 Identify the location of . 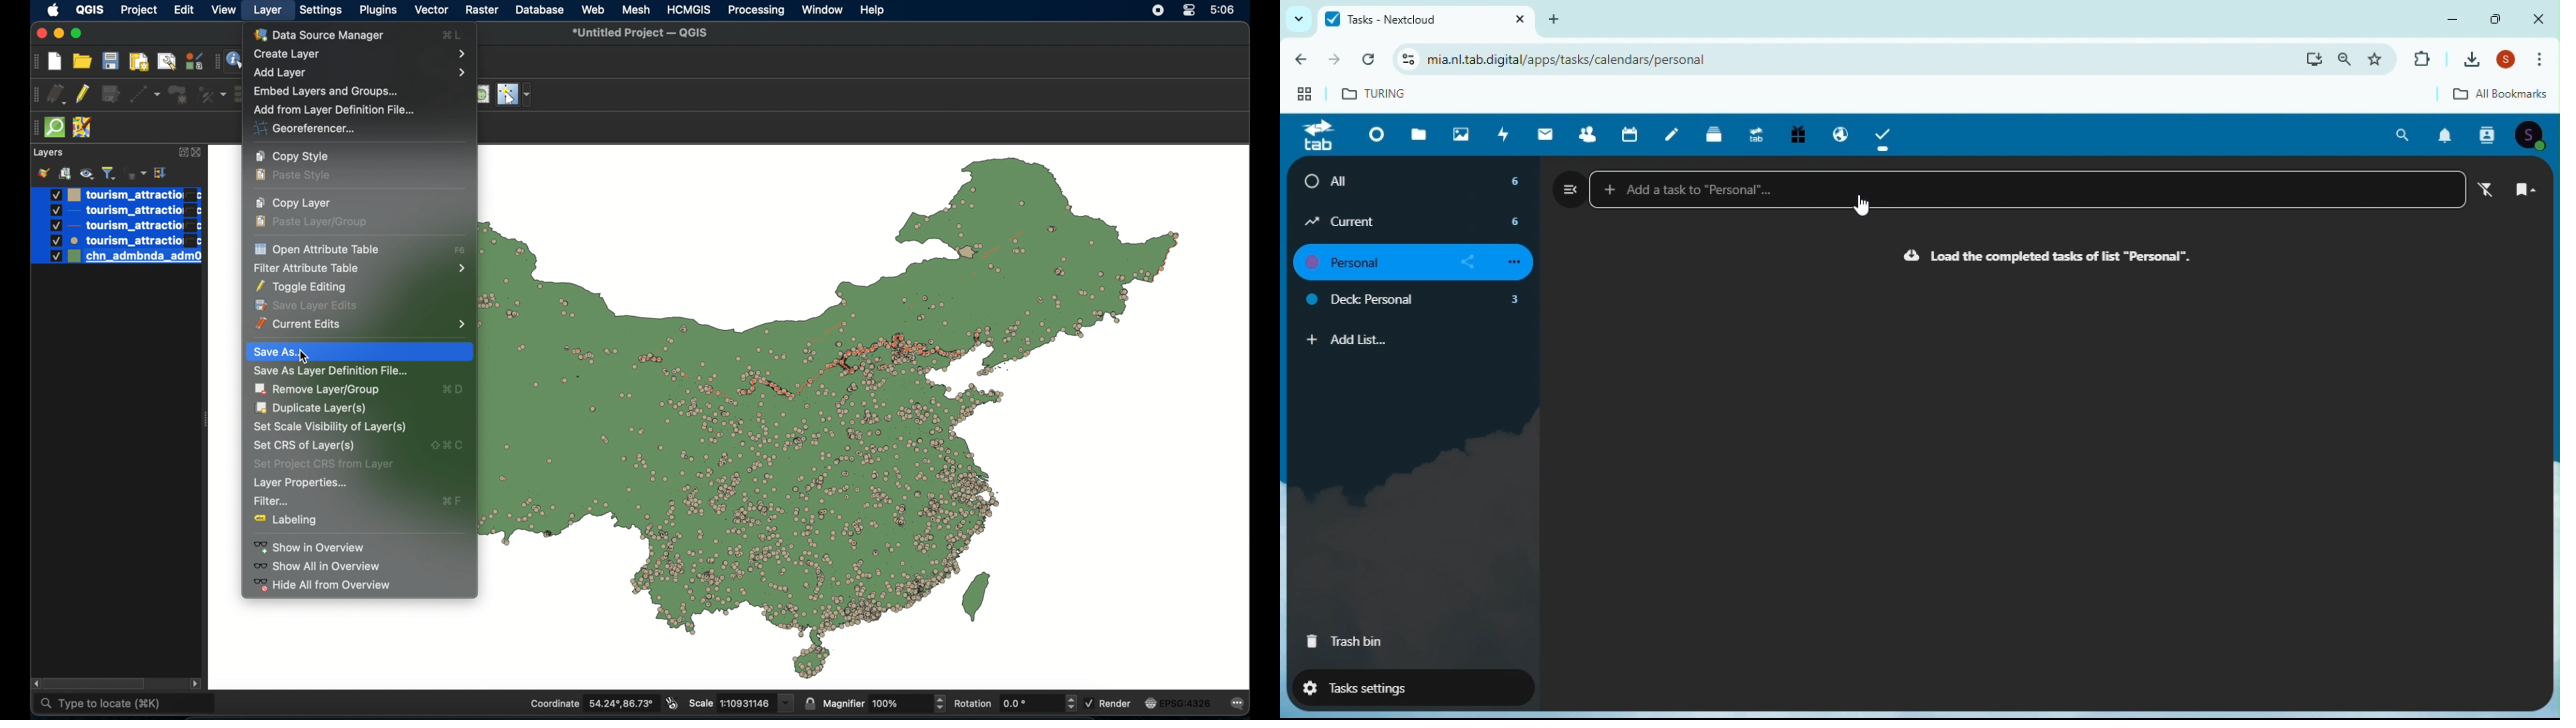
(1317, 137).